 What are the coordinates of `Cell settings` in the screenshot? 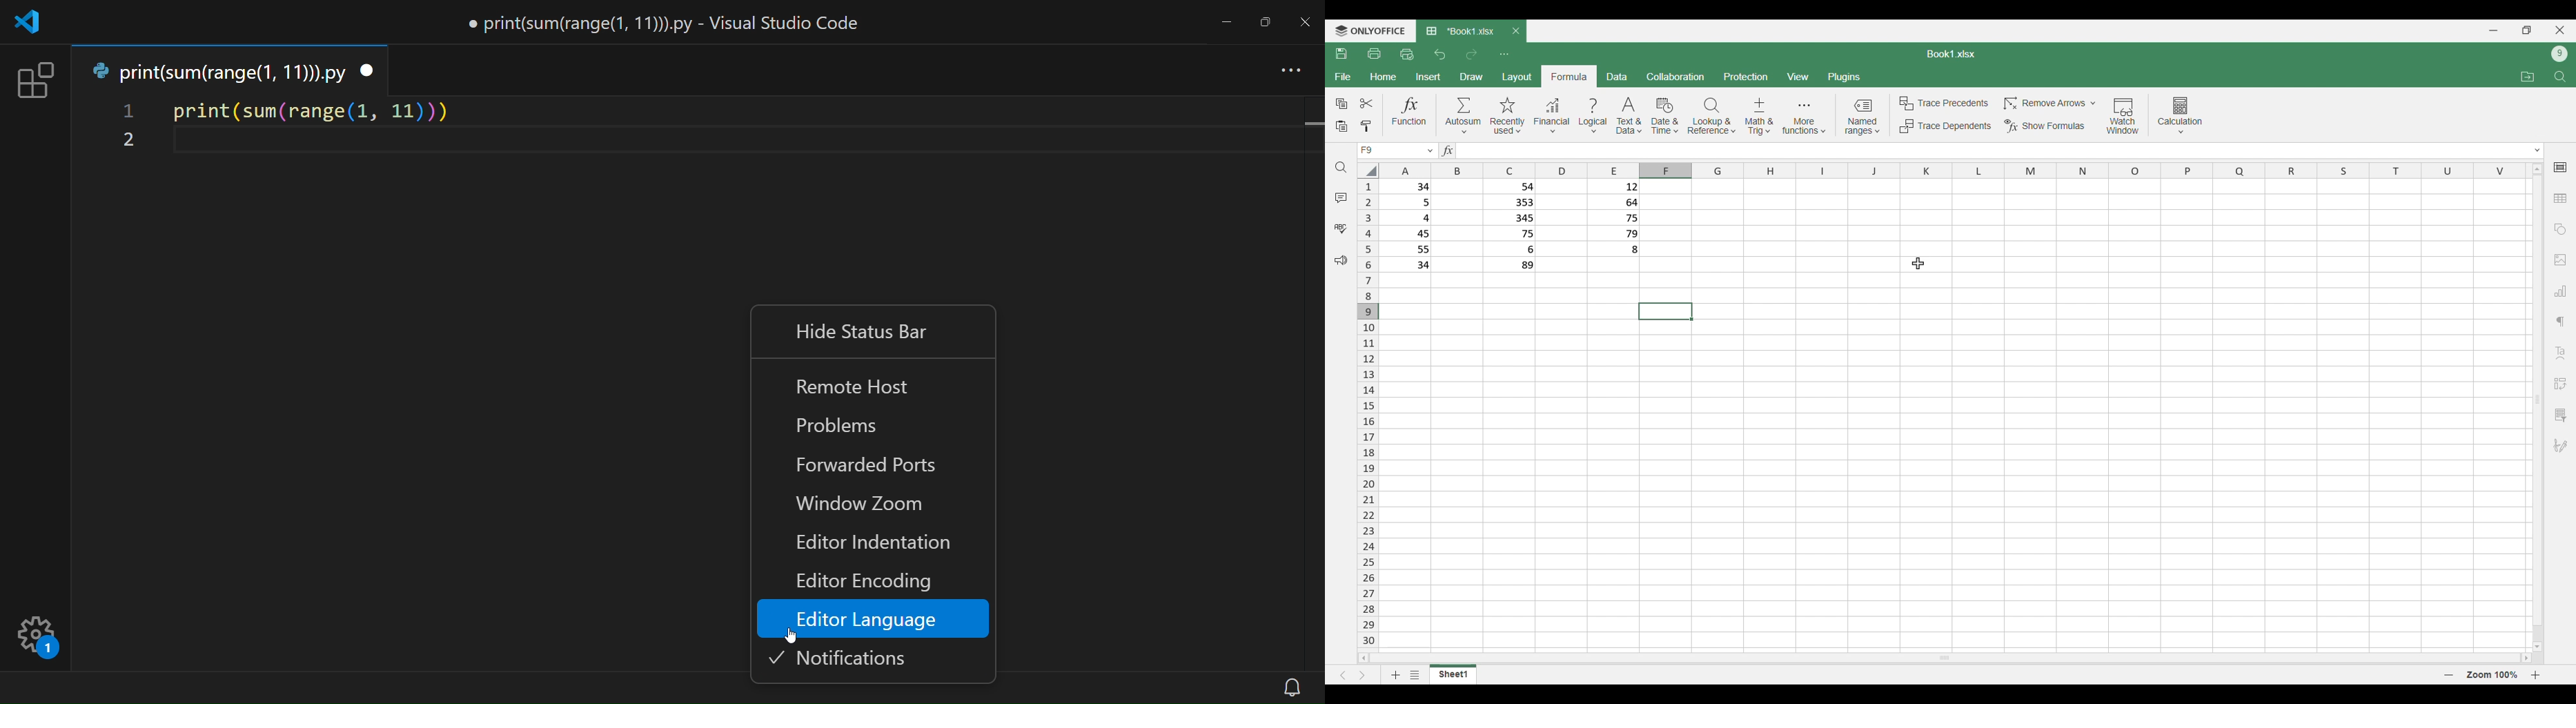 It's located at (2561, 168).